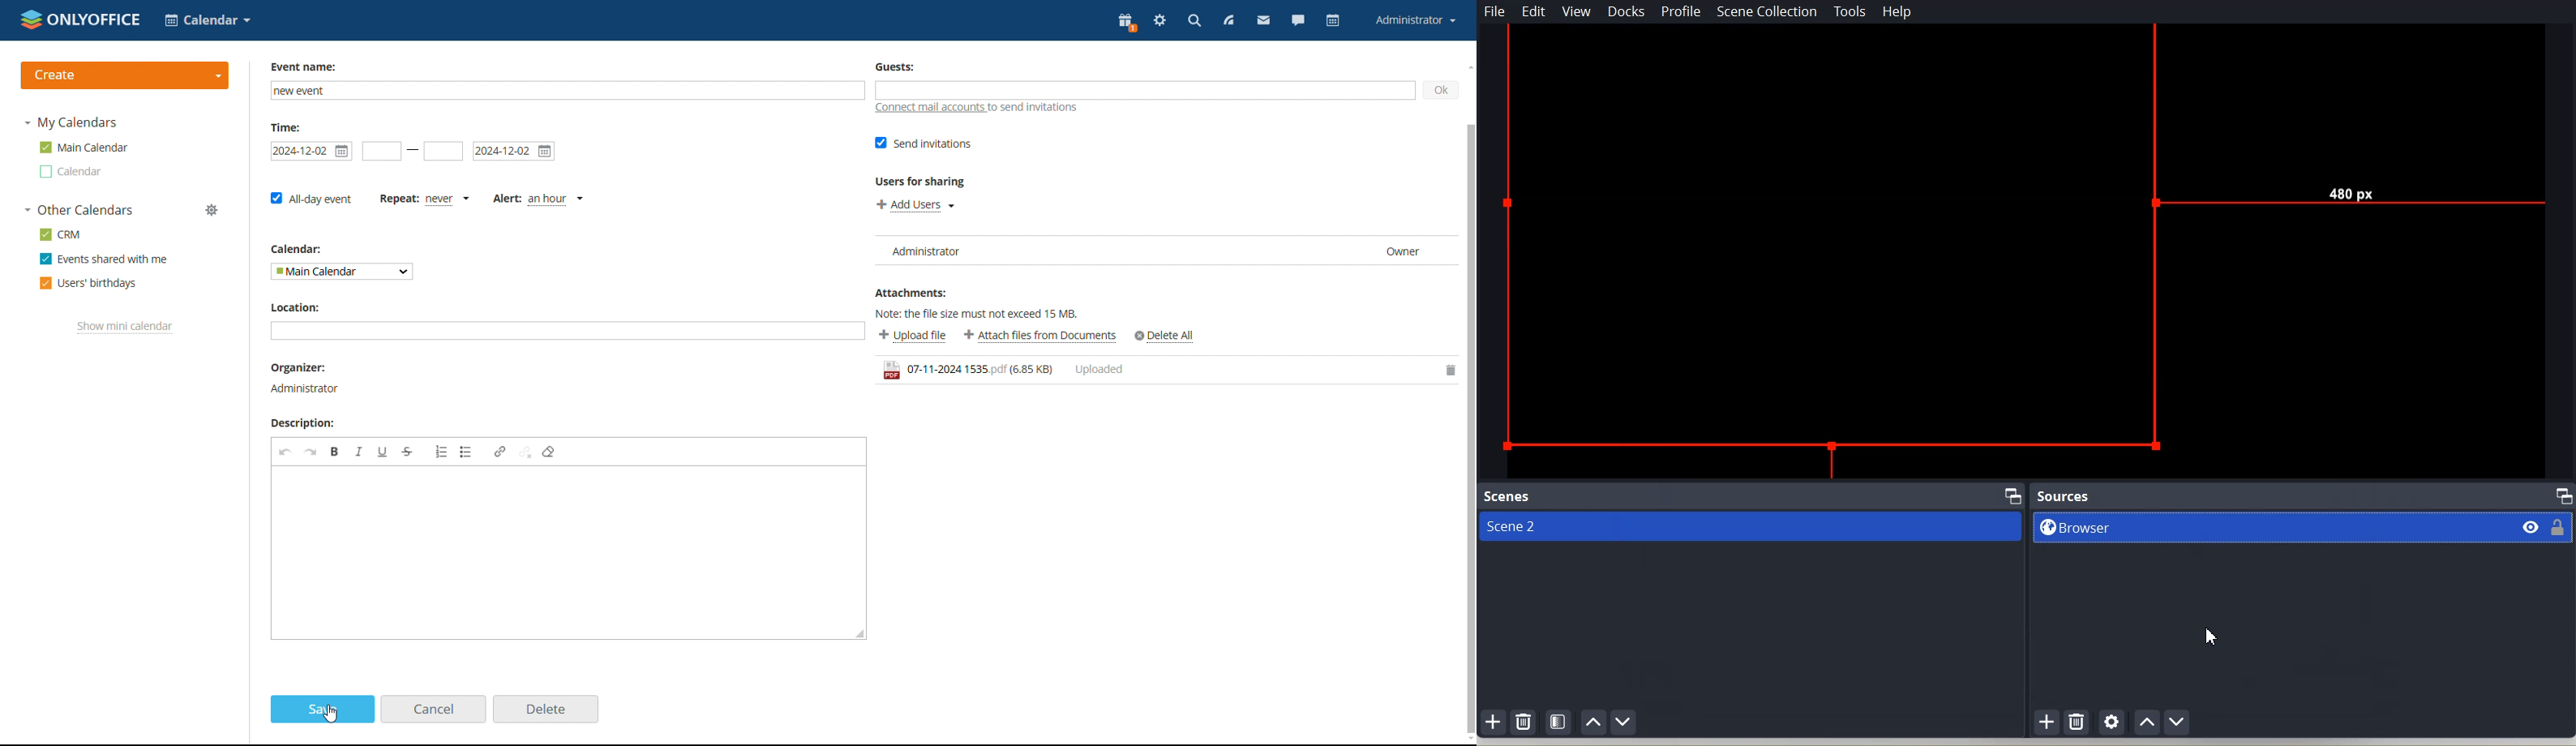 The width and height of the screenshot is (2576, 756). What do you see at coordinates (1595, 722) in the screenshot?
I see `Move scene up` at bounding box center [1595, 722].